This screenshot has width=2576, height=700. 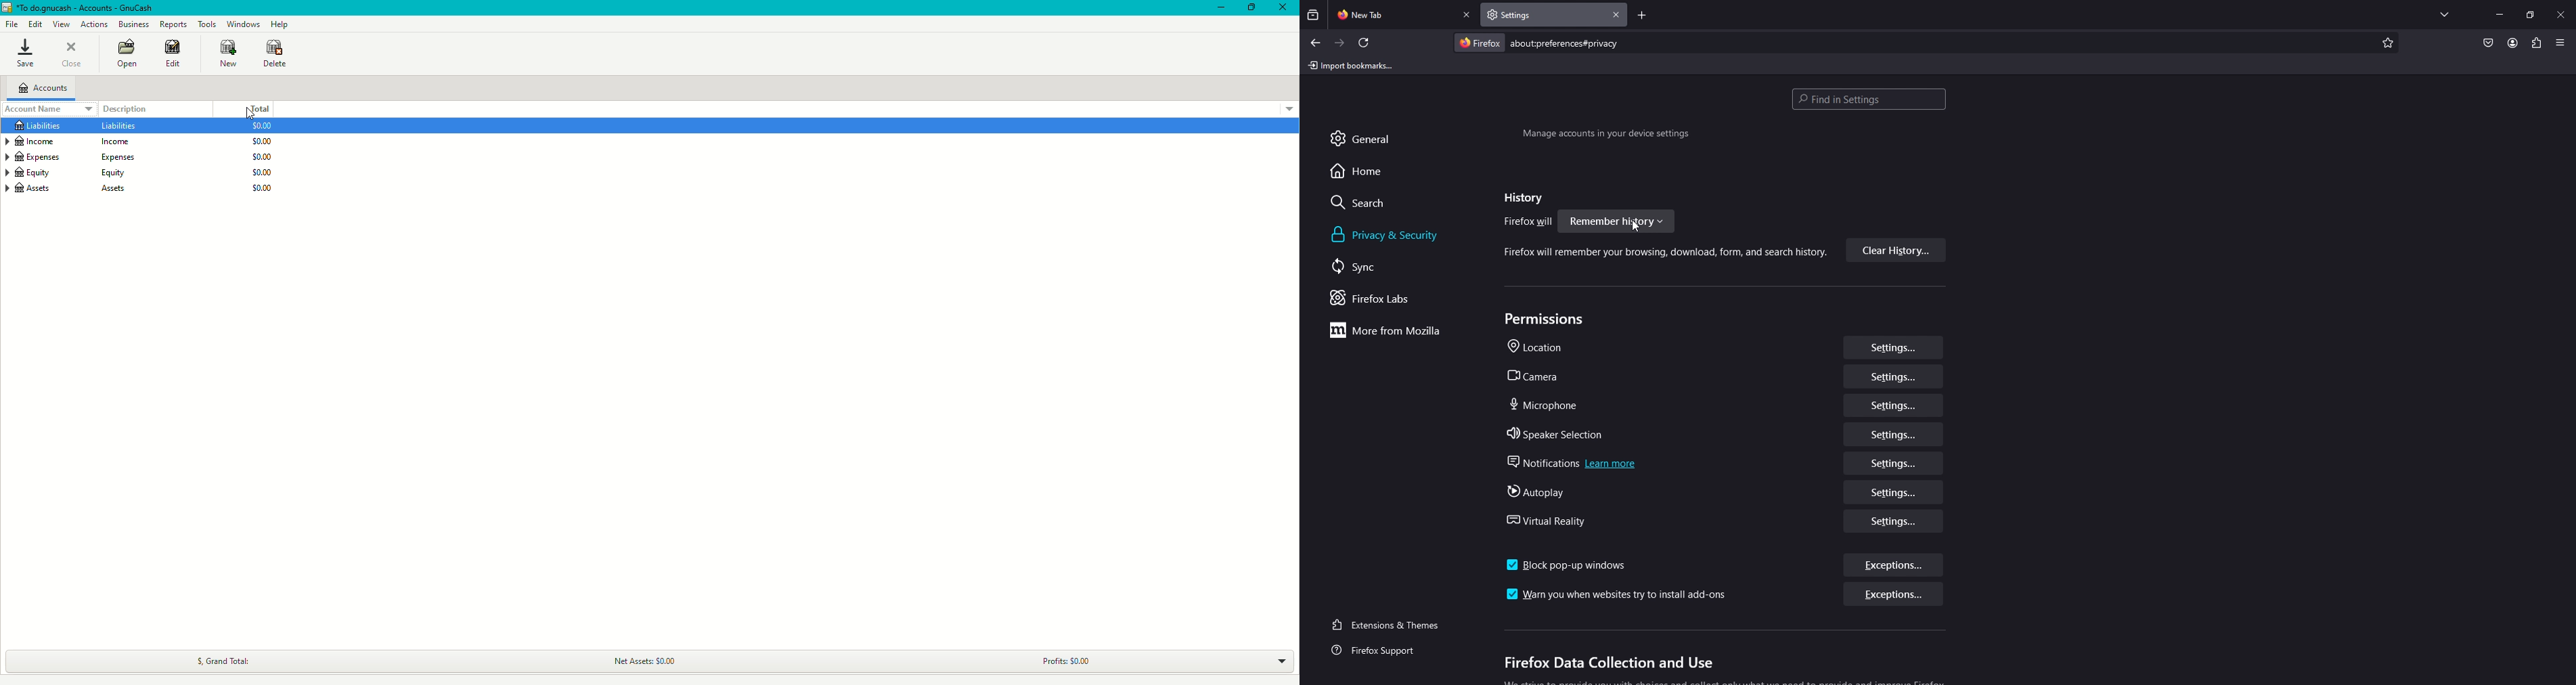 What do you see at coordinates (36, 24) in the screenshot?
I see `Edit` at bounding box center [36, 24].